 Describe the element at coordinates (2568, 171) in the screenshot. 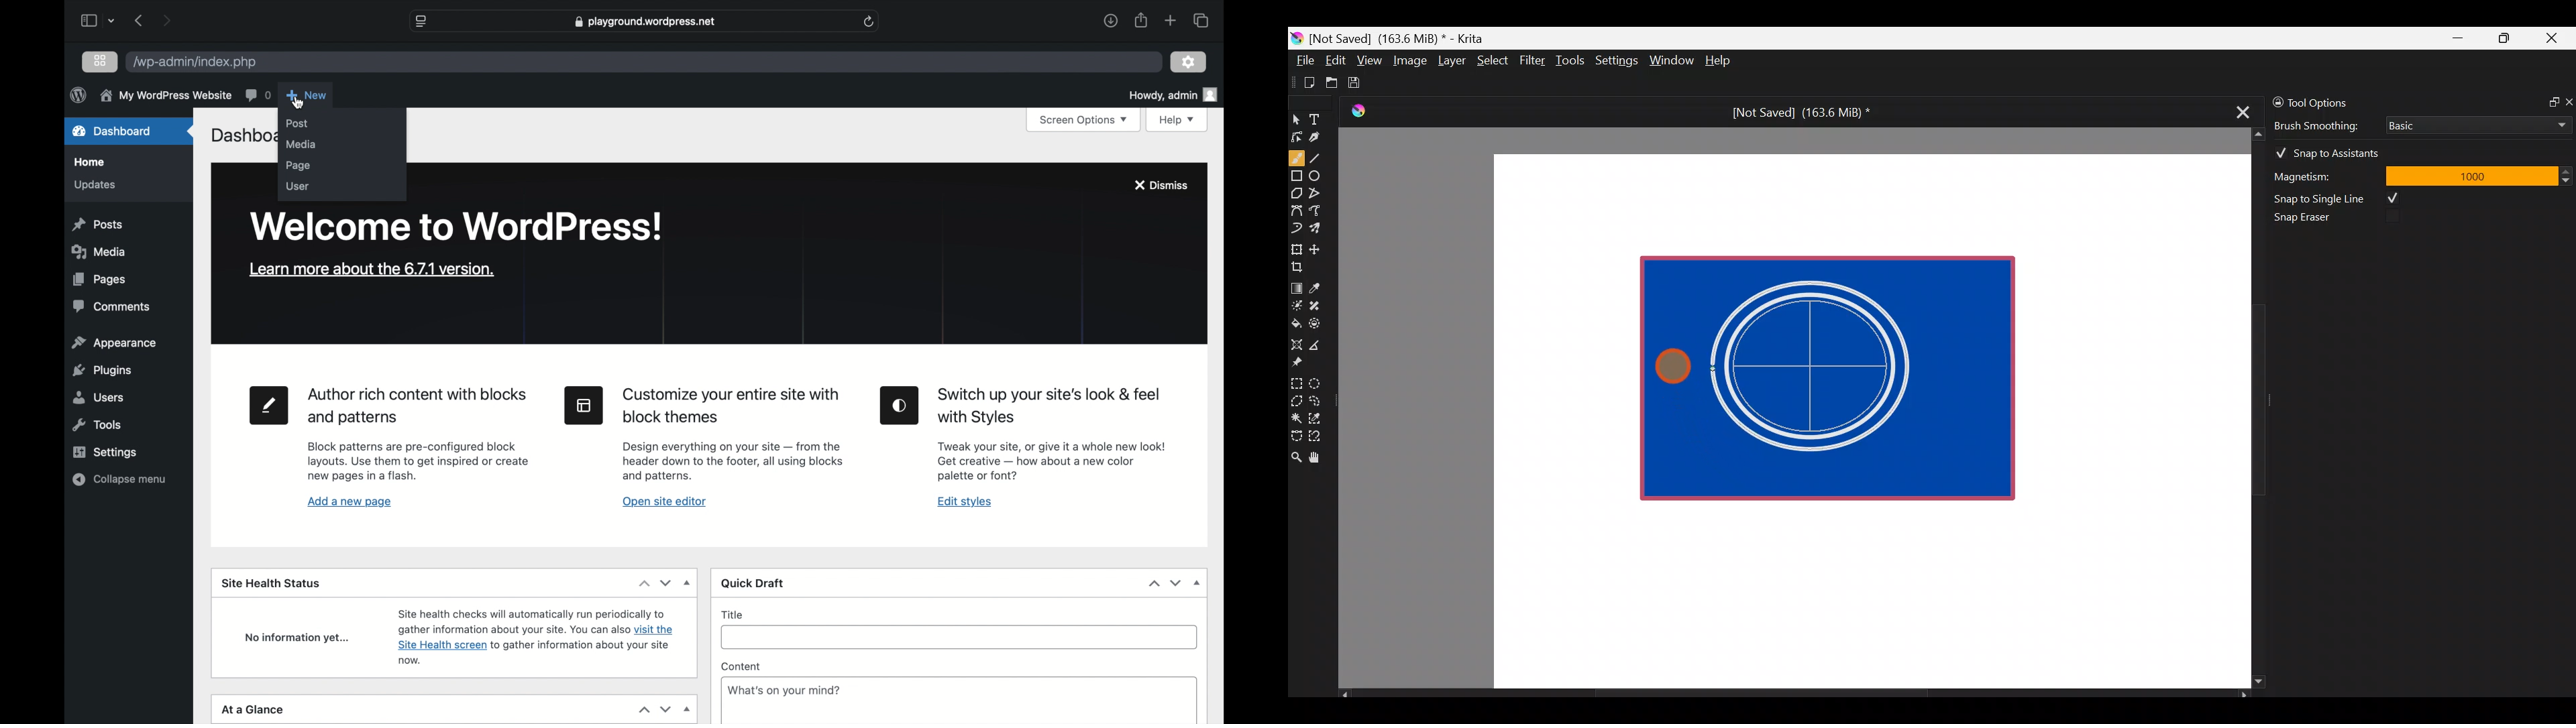

I see `Increase` at that location.